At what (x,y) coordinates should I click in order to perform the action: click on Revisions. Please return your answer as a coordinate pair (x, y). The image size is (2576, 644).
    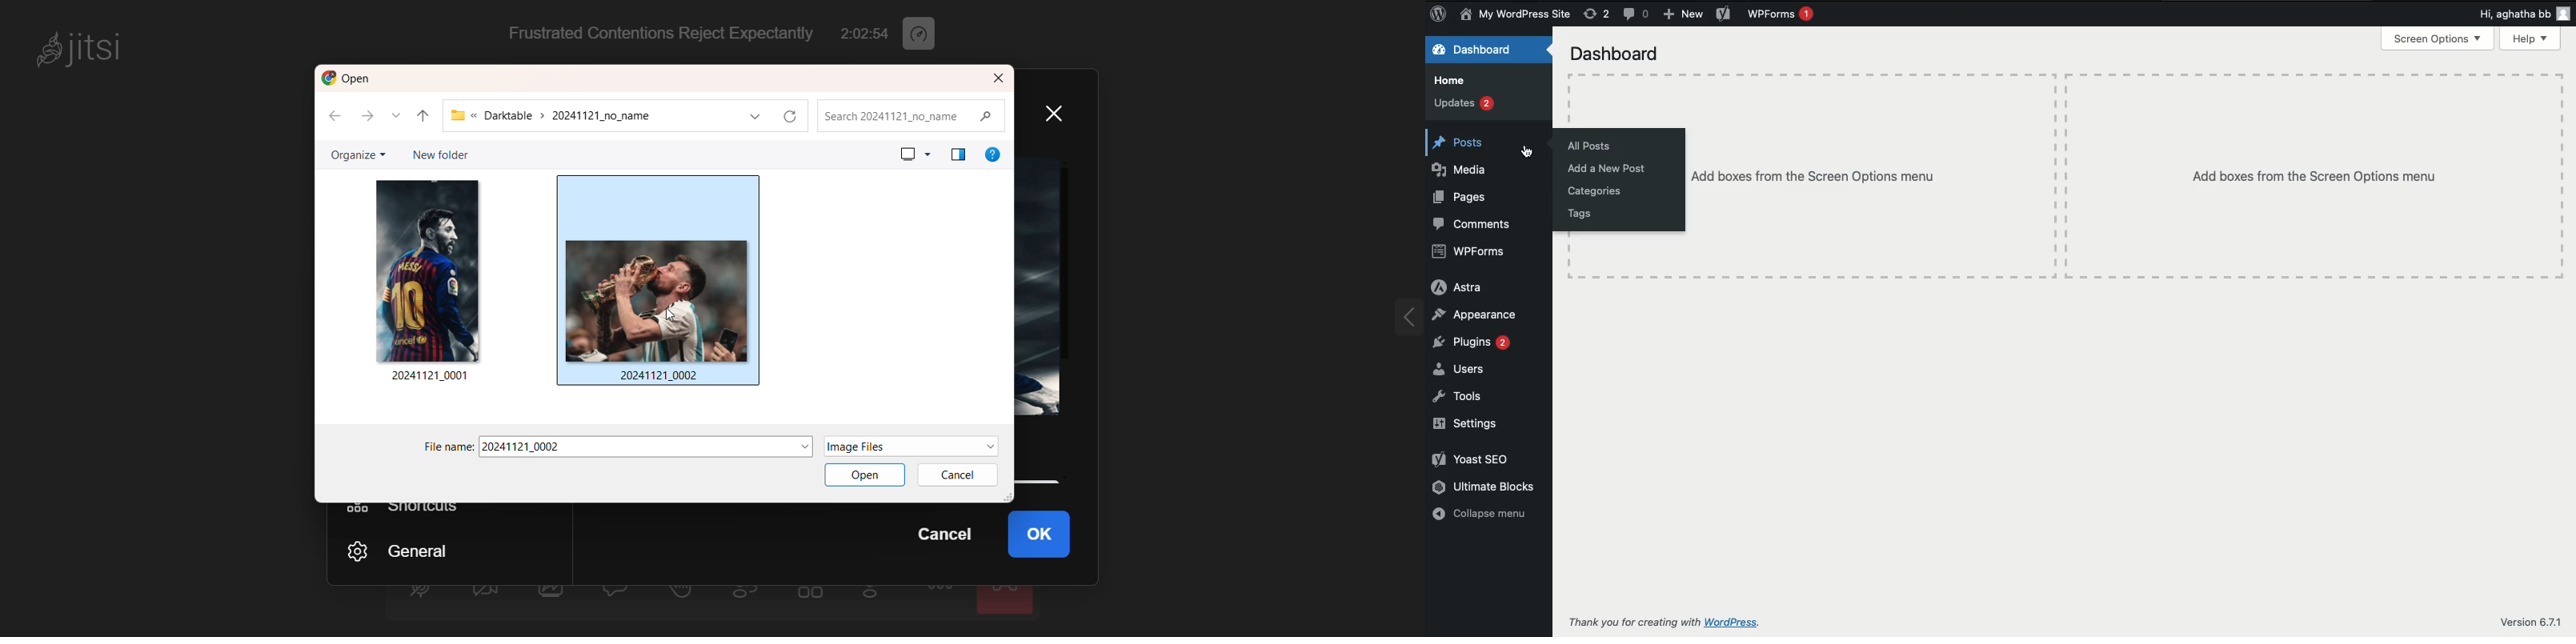
    Looking at the image, I should click on (1596, 14).